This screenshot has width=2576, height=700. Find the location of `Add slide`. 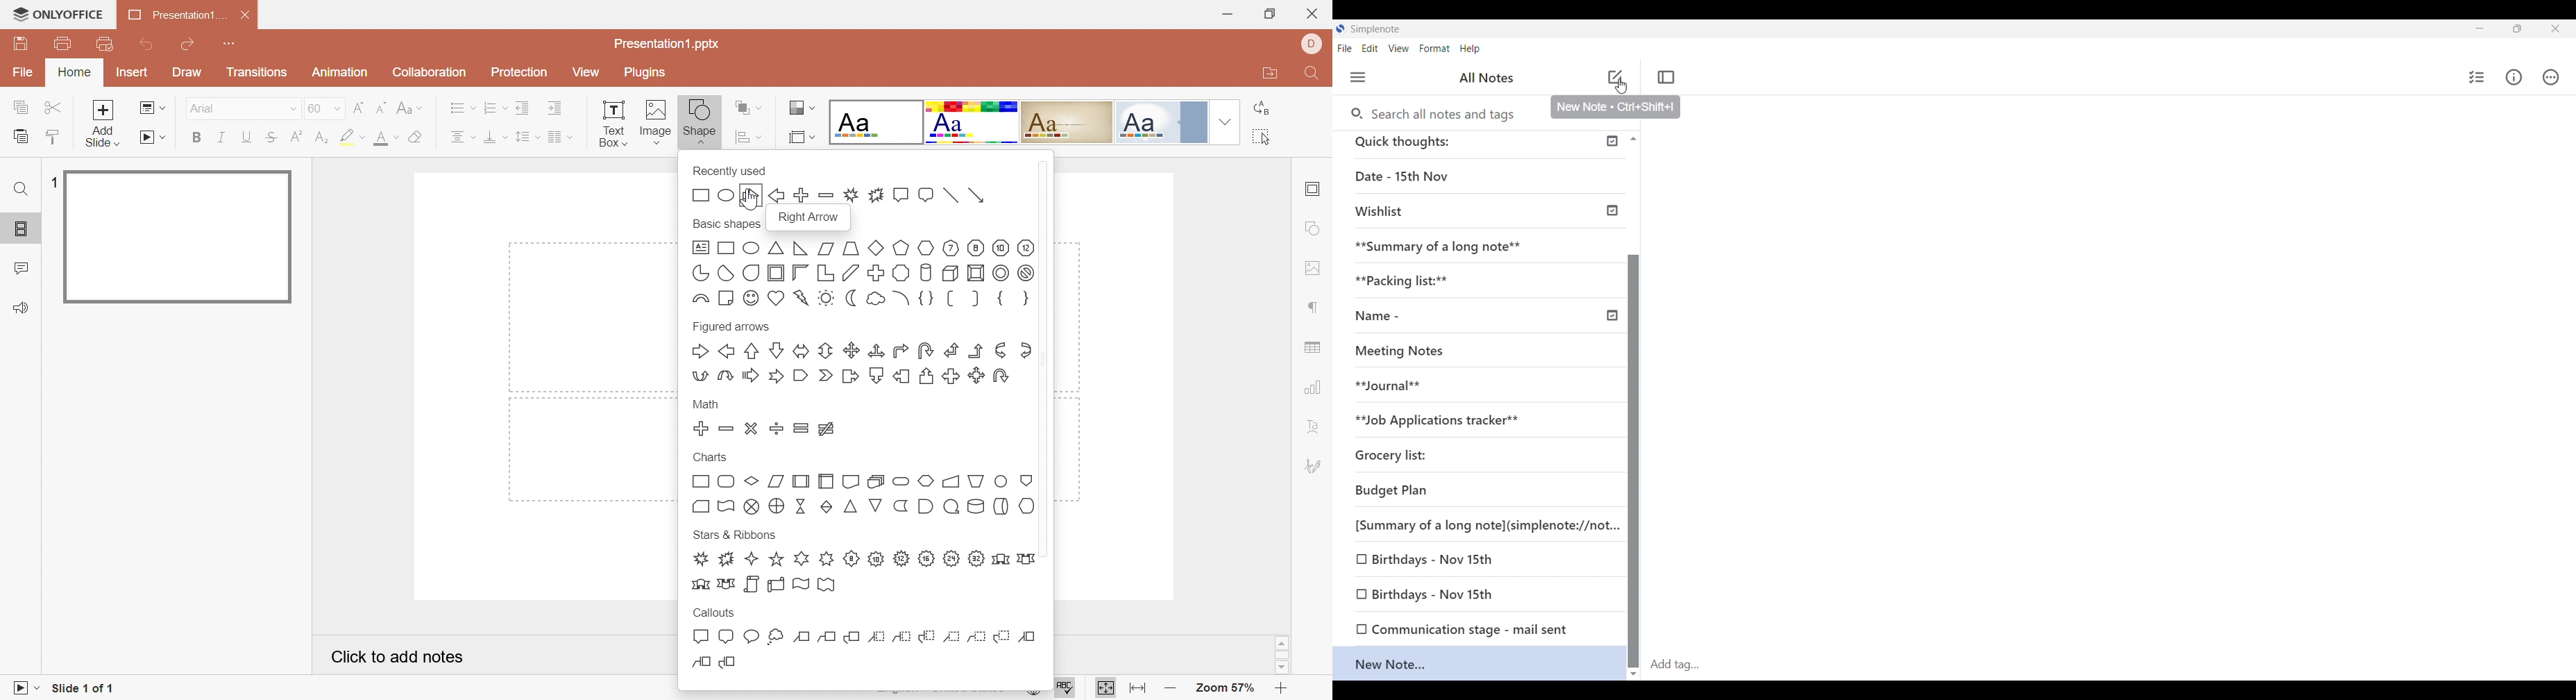

Add slide is located at coordinates (103, 124).